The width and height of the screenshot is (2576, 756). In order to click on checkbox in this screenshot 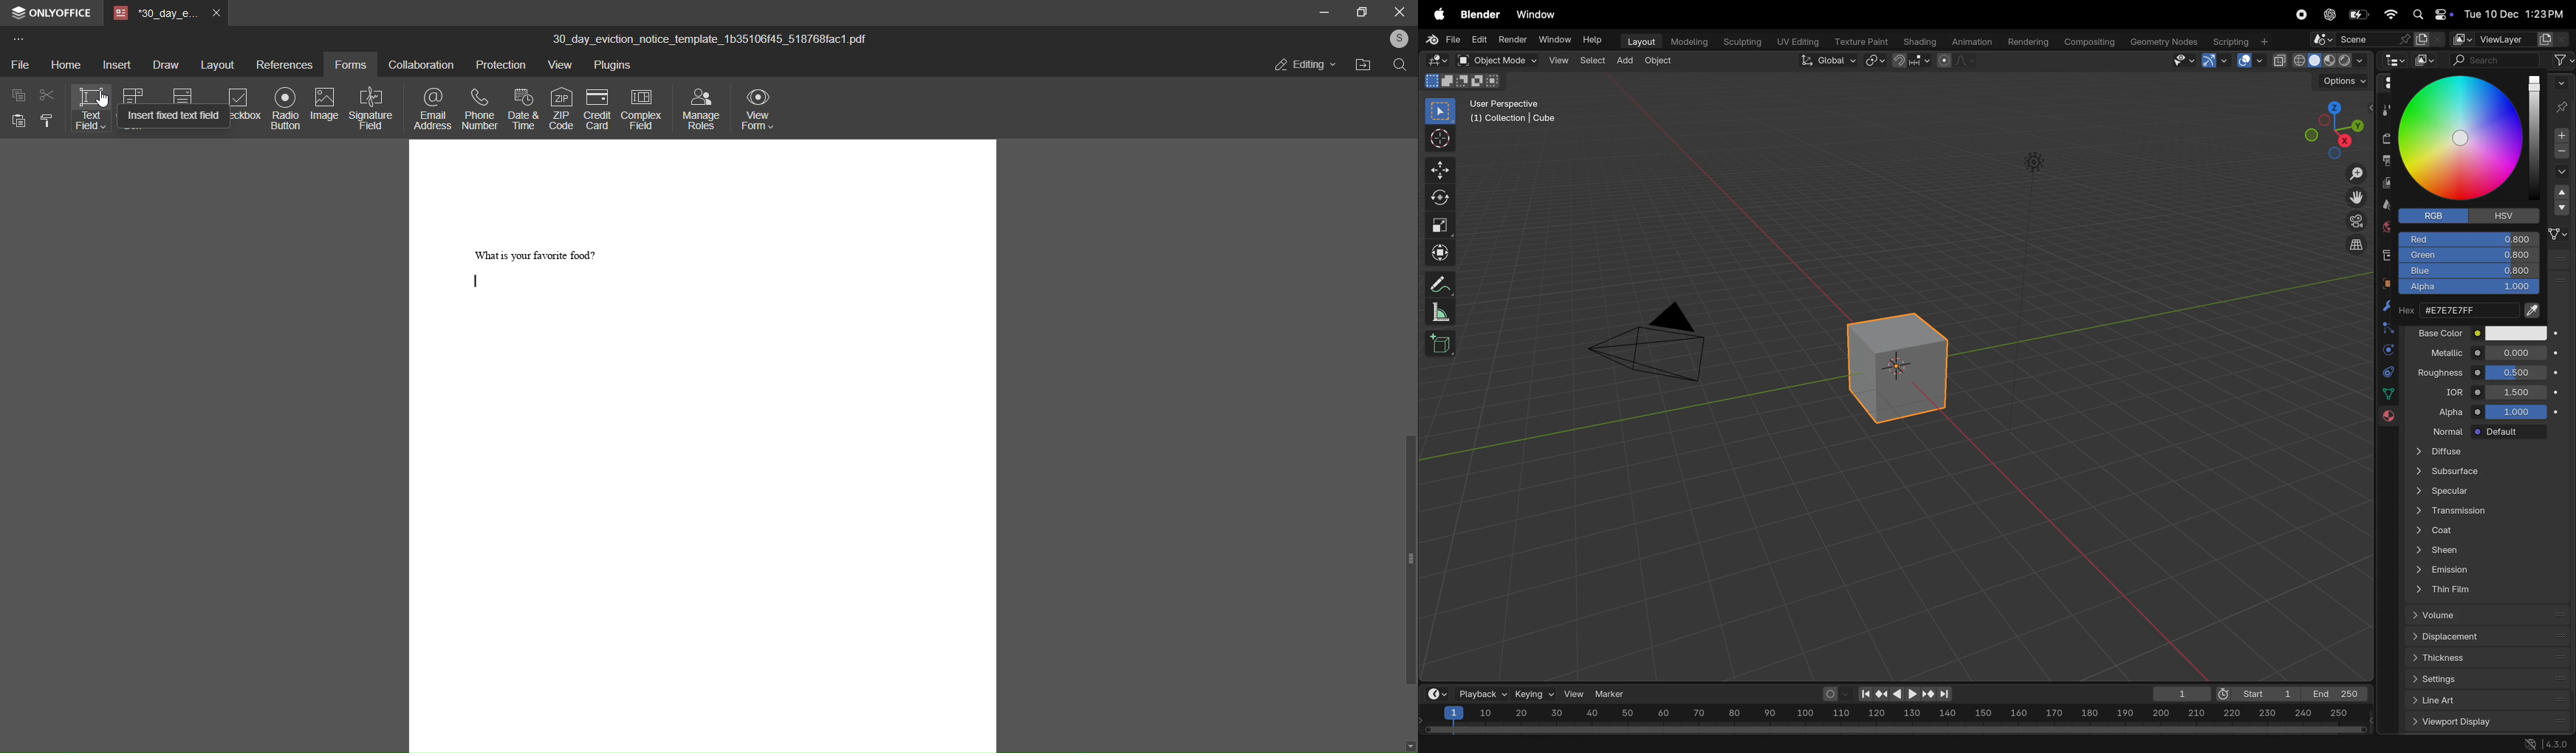, I will do `click(237, 96)`.